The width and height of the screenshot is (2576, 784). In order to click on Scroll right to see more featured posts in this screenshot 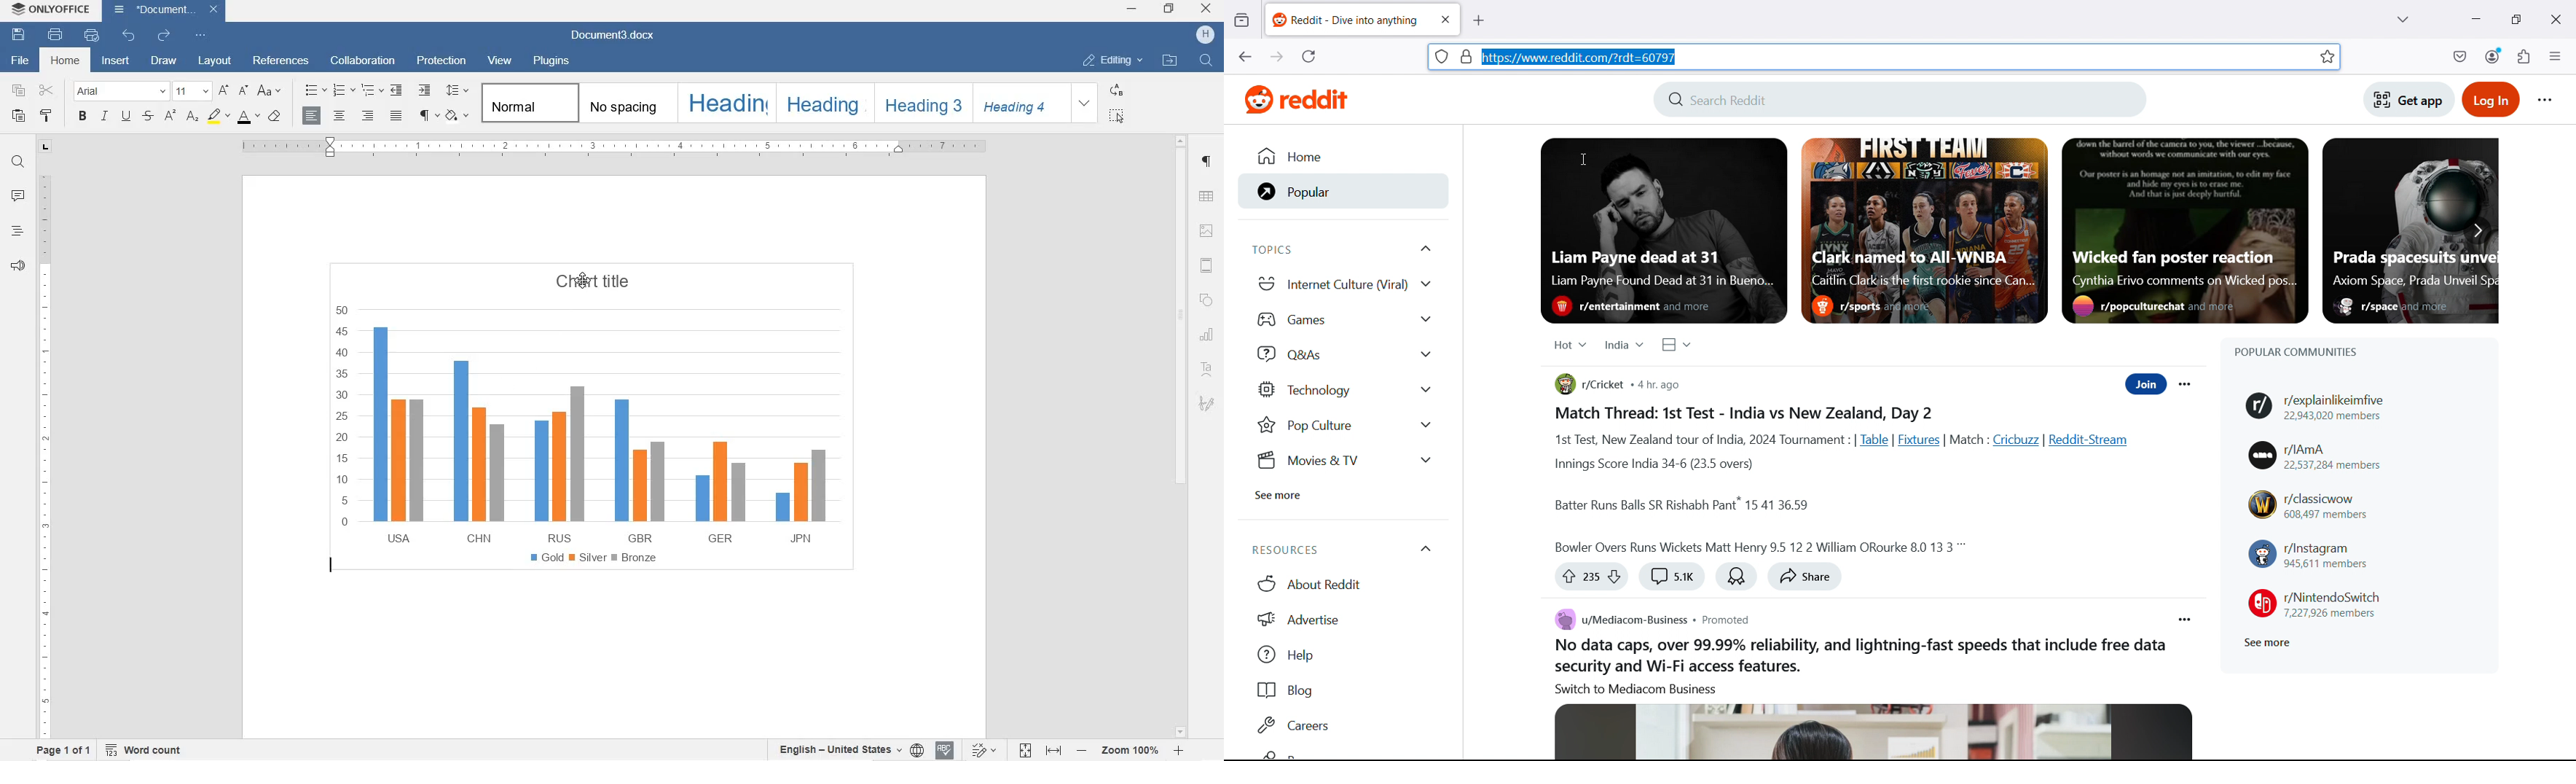, I will do `click(2477, 229)`.